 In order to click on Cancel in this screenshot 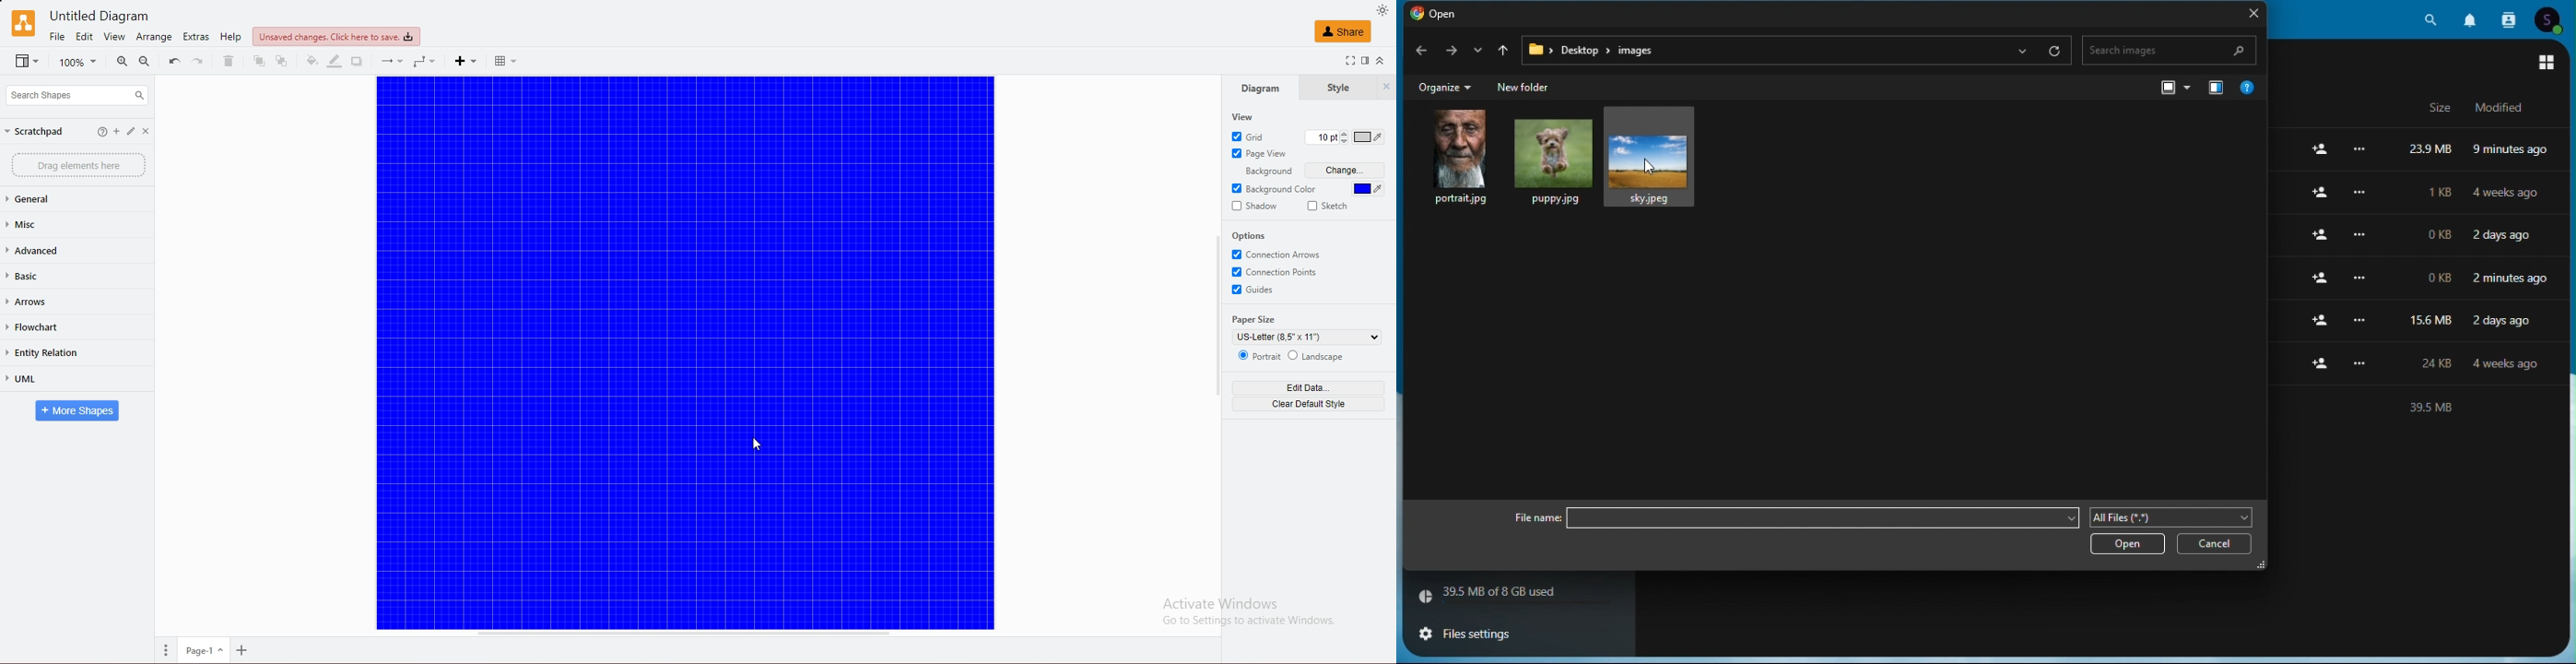, I will do `click(2217, 544)`.